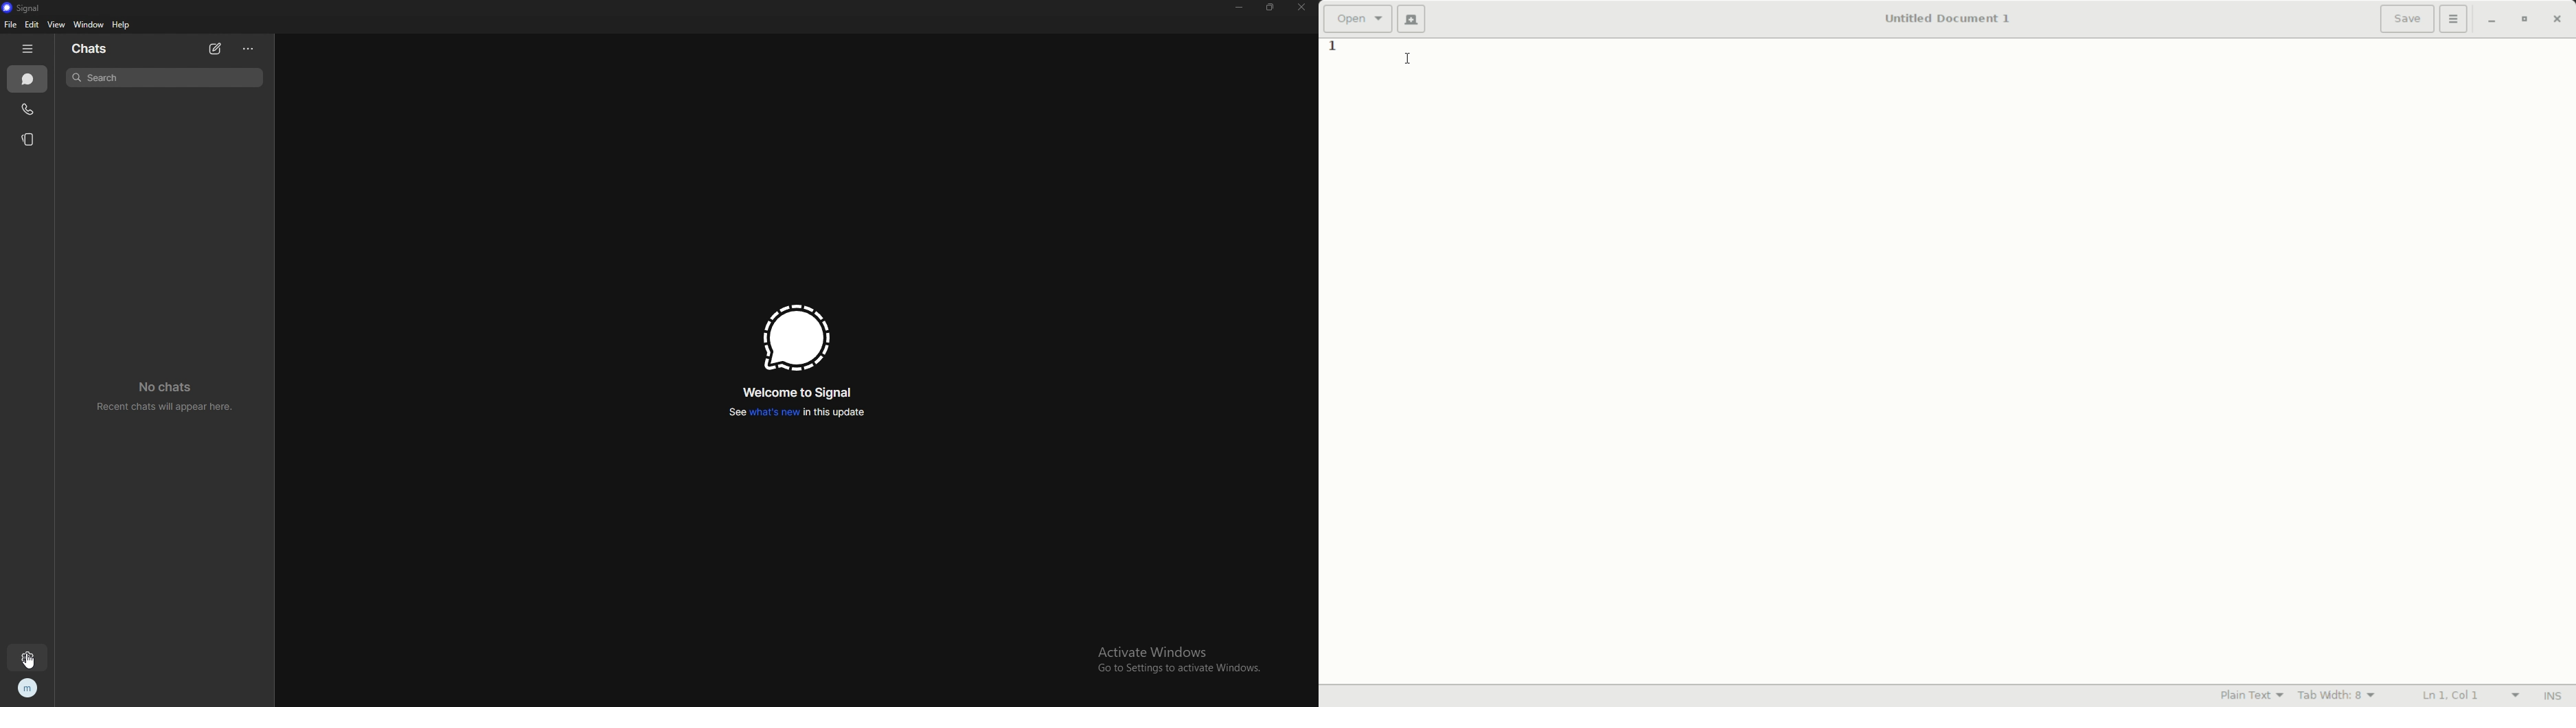  What do you see at coordinates (10, 25) in the screenshot?
I see `file` at bounding box center [10, 25].